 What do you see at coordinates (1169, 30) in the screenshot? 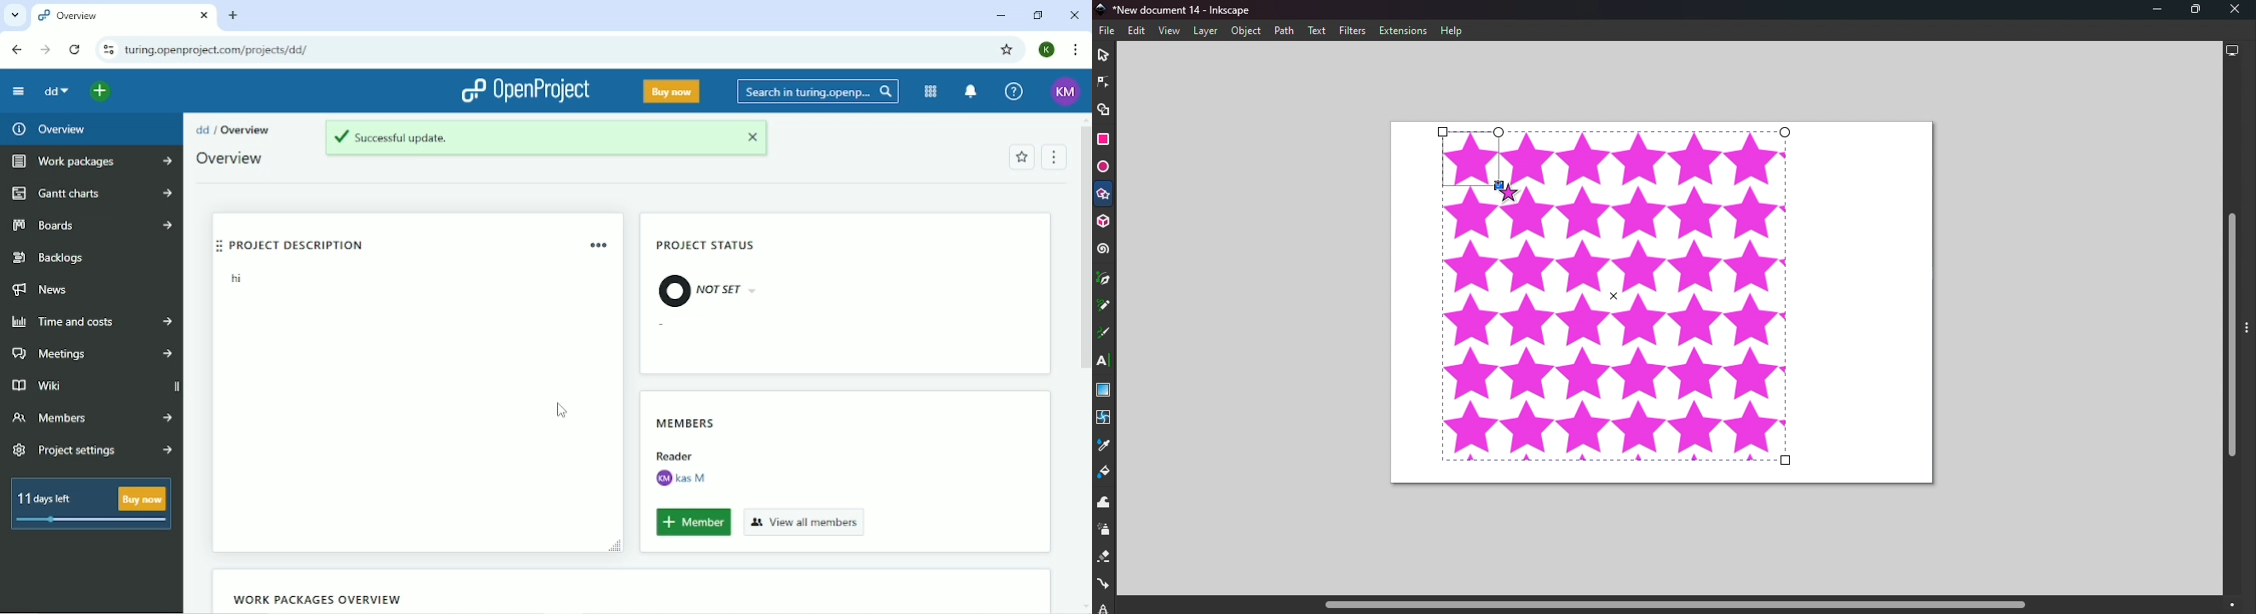
I see `View` at bounding box center [1169, 30].